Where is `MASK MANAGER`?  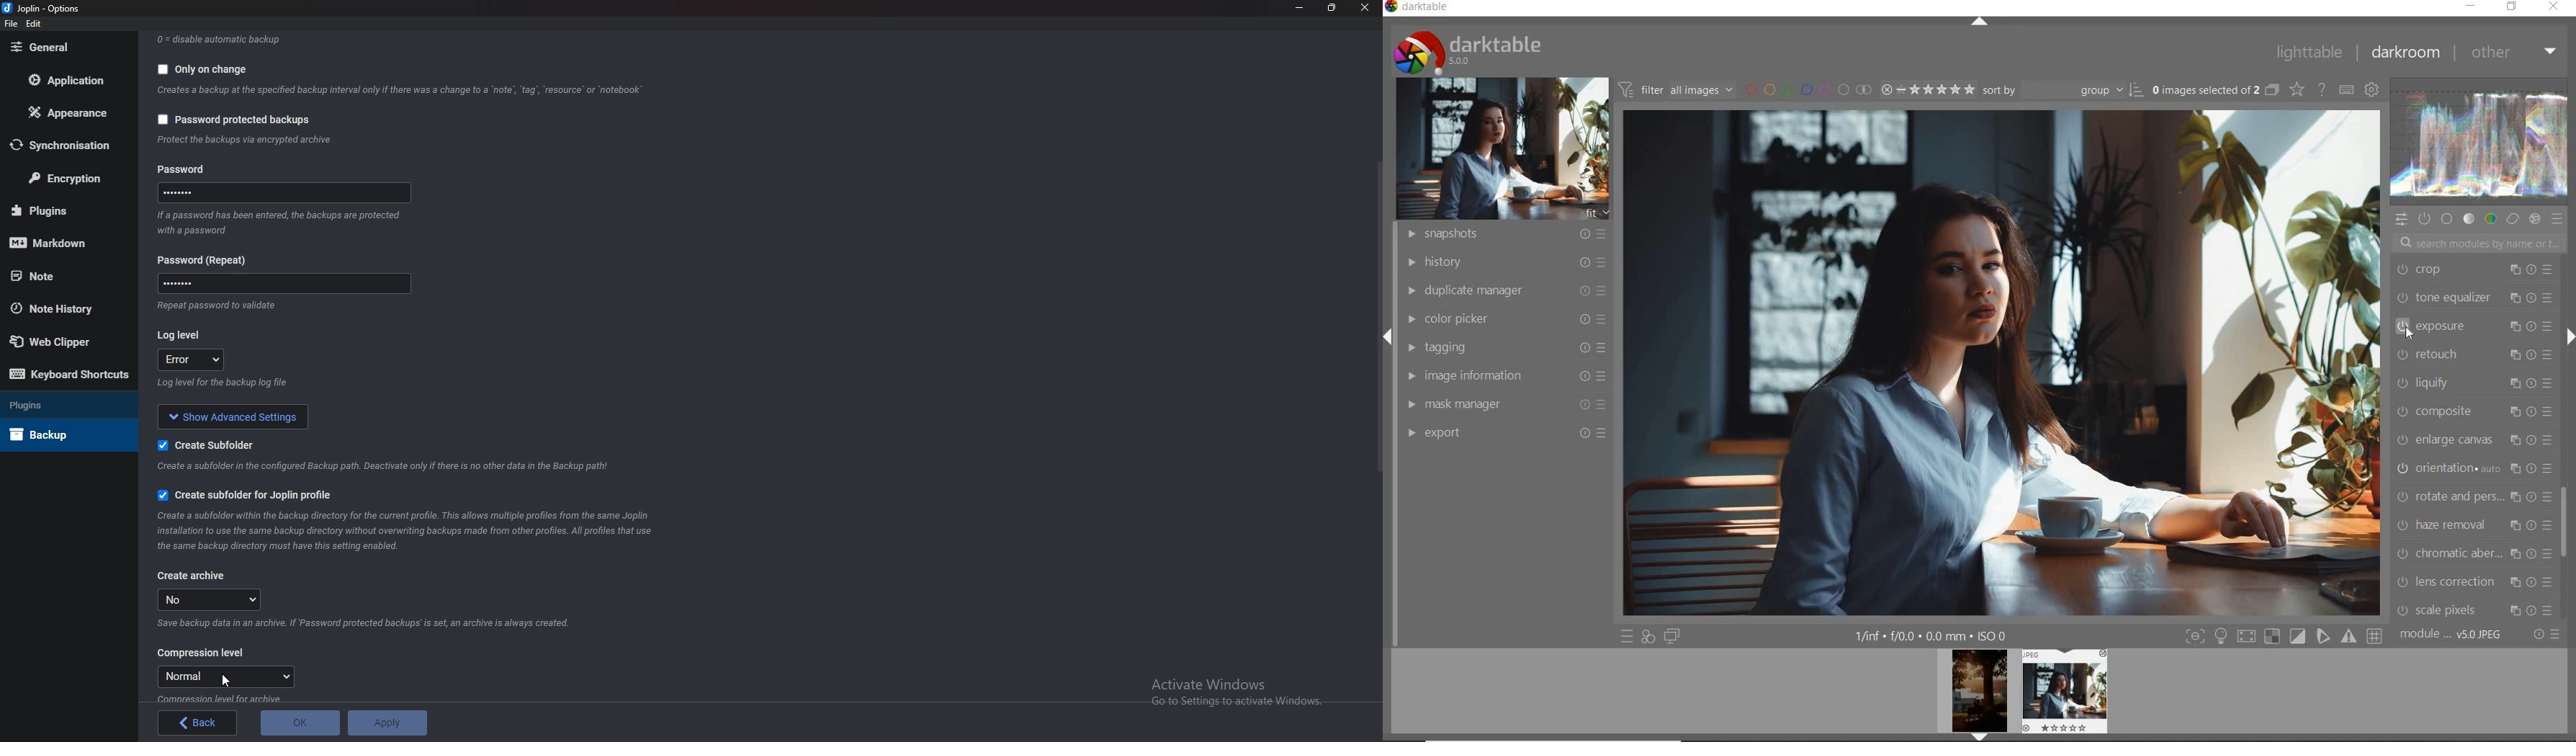 MASK MANAGER is located at coordinates (1503, 404).